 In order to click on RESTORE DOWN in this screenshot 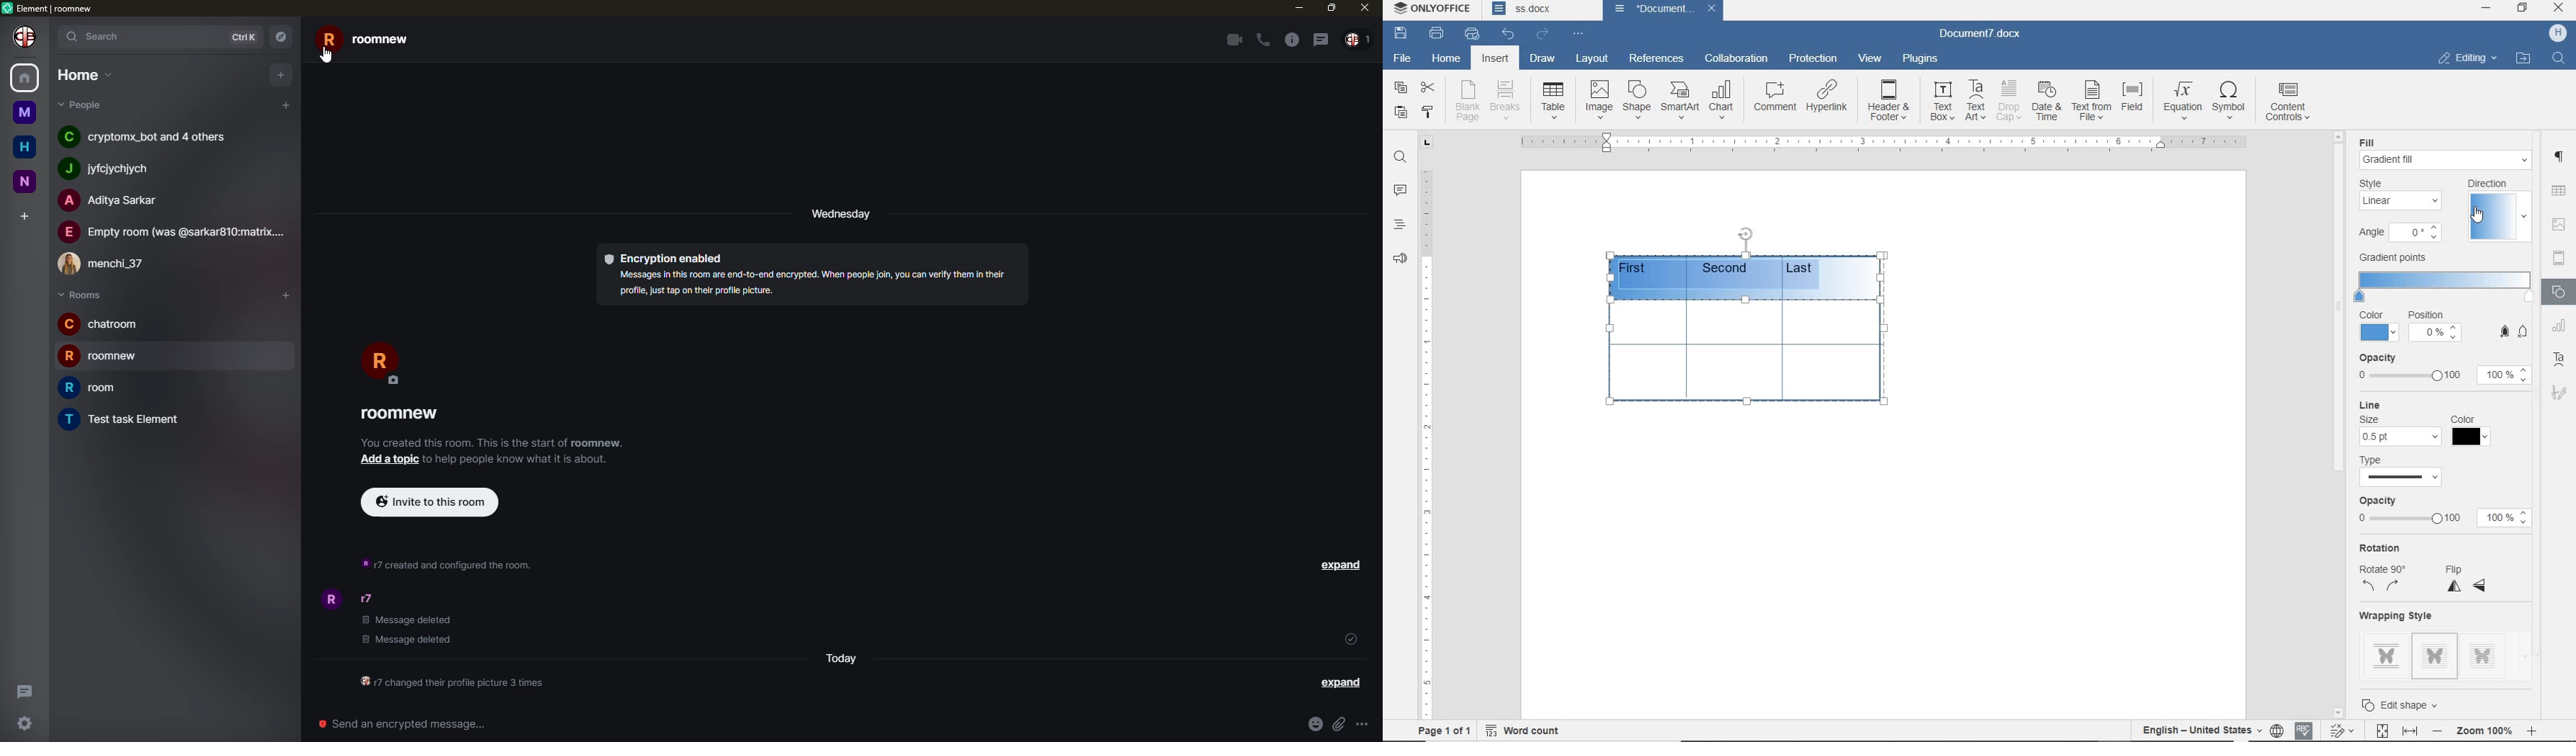, I will do `click(2524, 9)`.